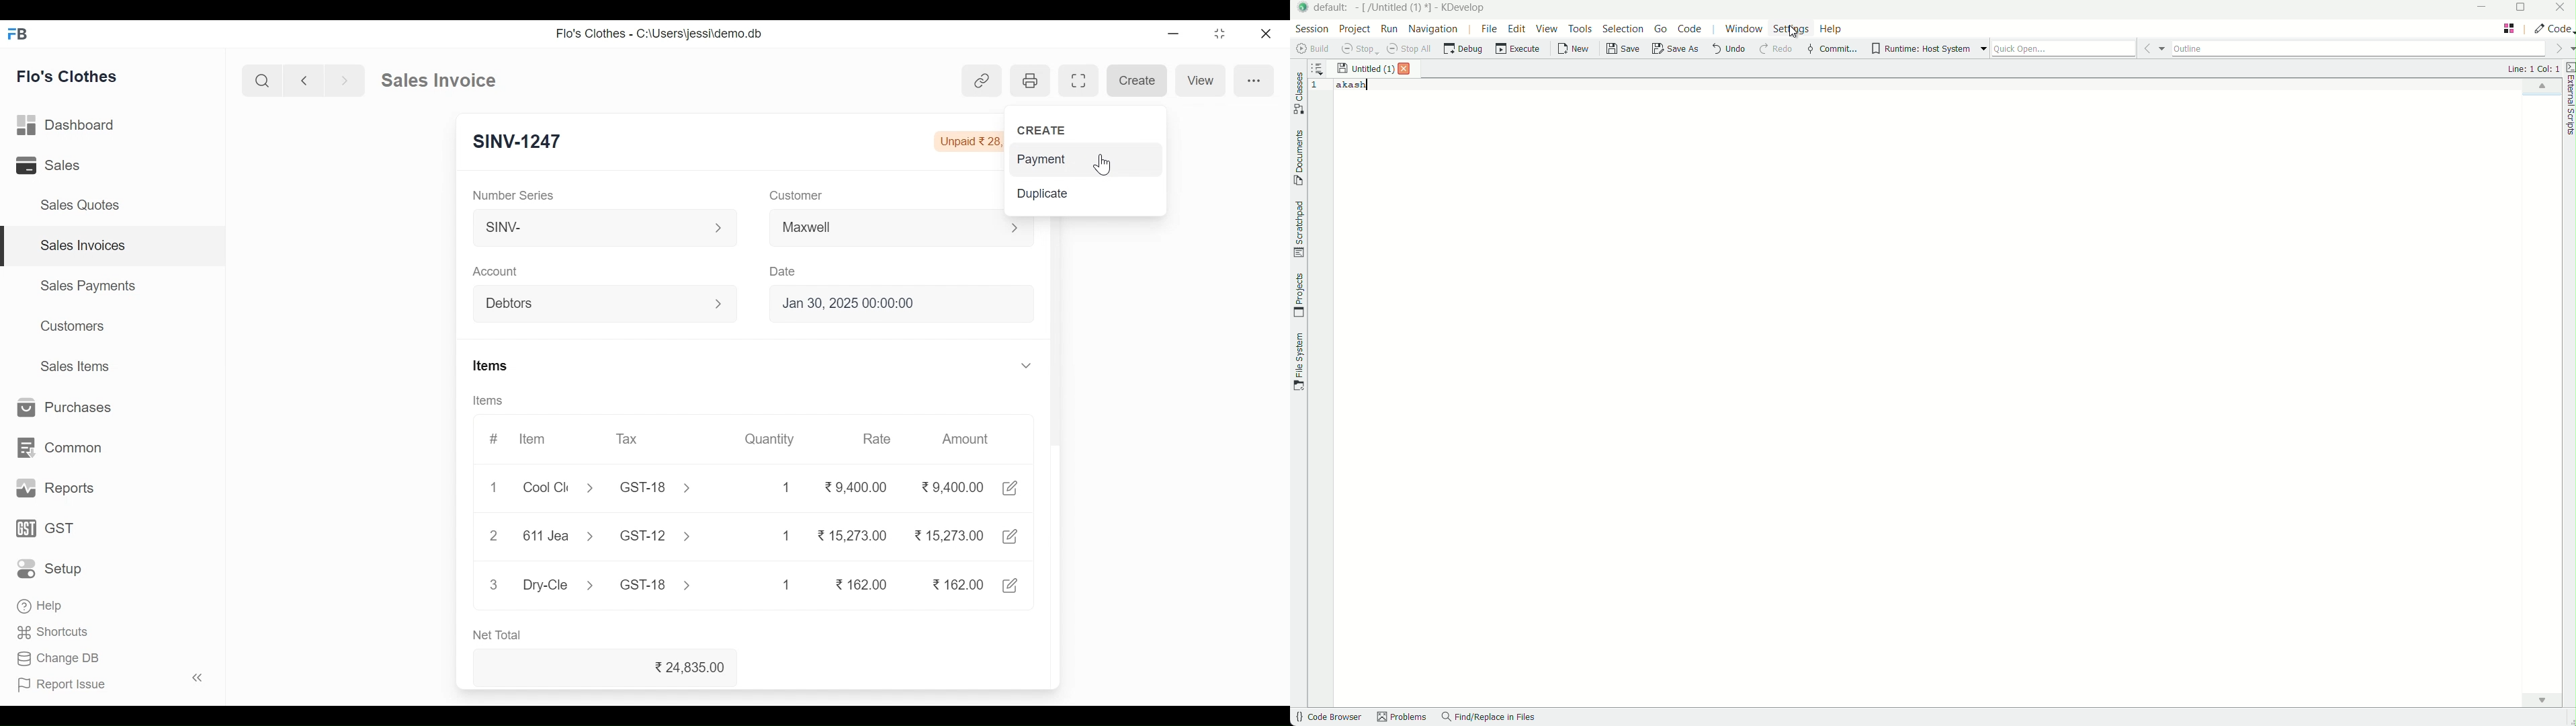 Image resolution: width=2576 pixels, height=728 pixels. What do you see at coordinates (594, 305) in the screenshot?
I see `Debtors` at bounding box center [594, 305].